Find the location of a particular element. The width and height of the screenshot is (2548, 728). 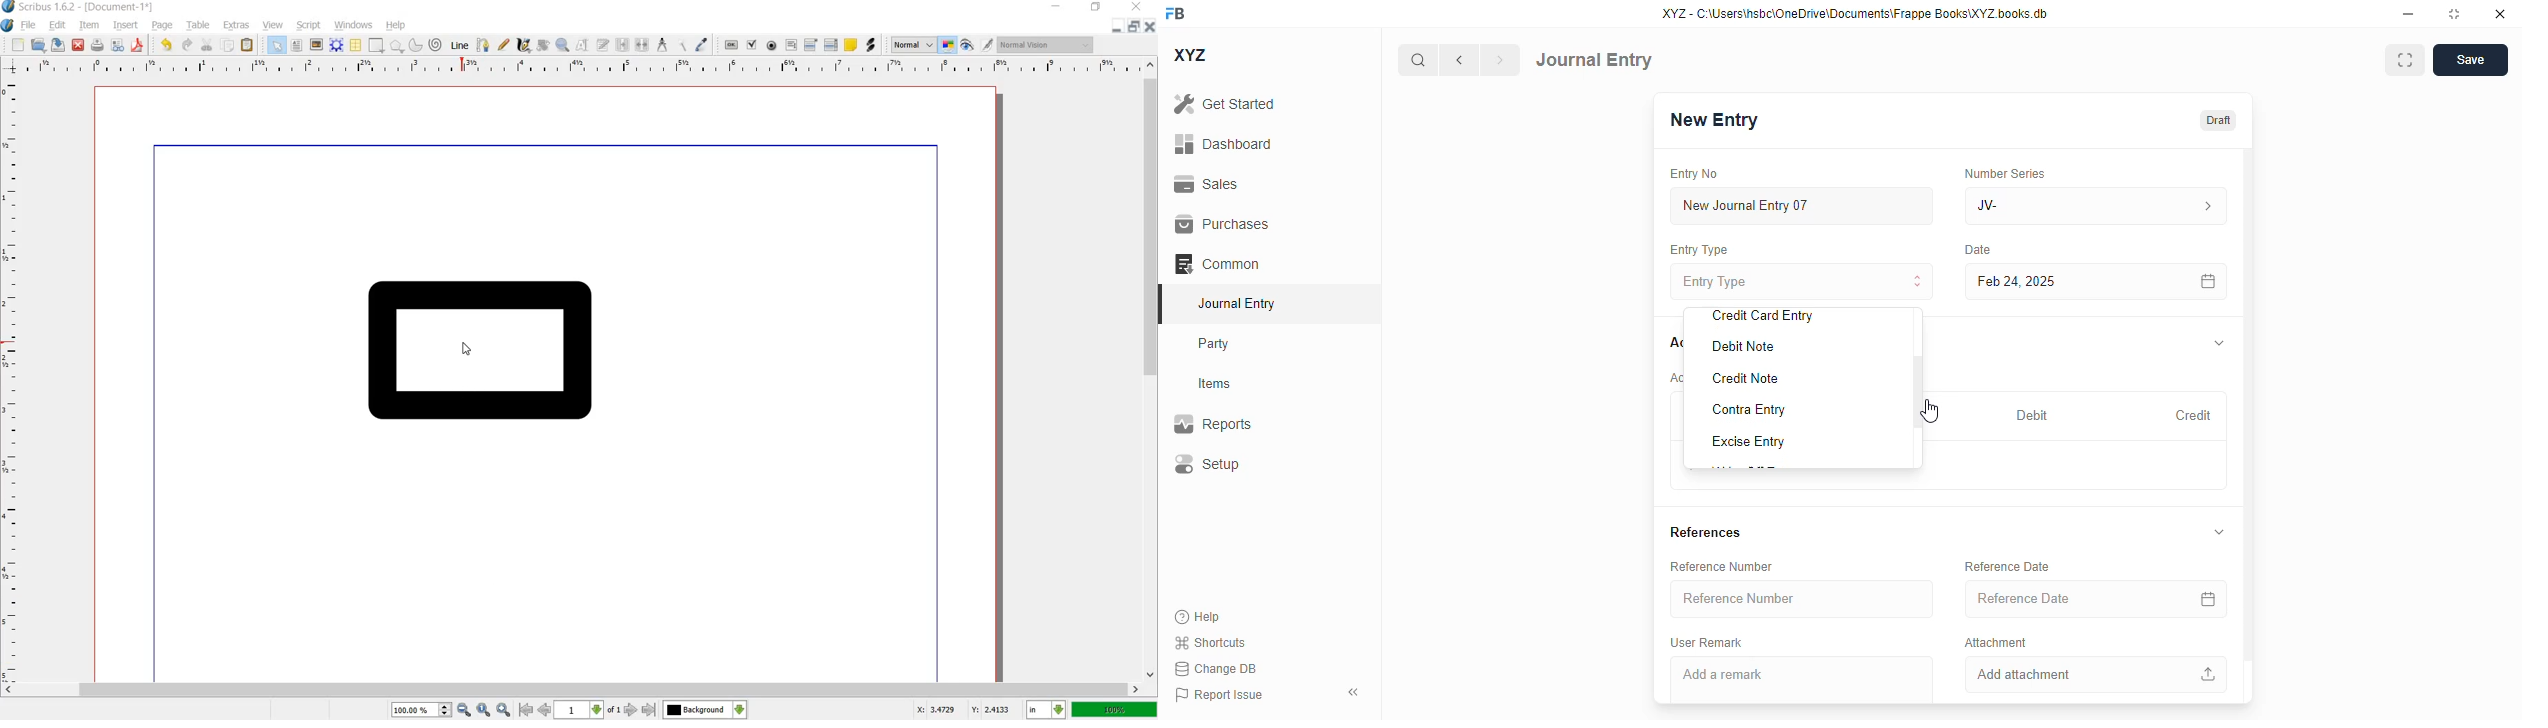

calendar icon is located at coordinates (2207, 599).